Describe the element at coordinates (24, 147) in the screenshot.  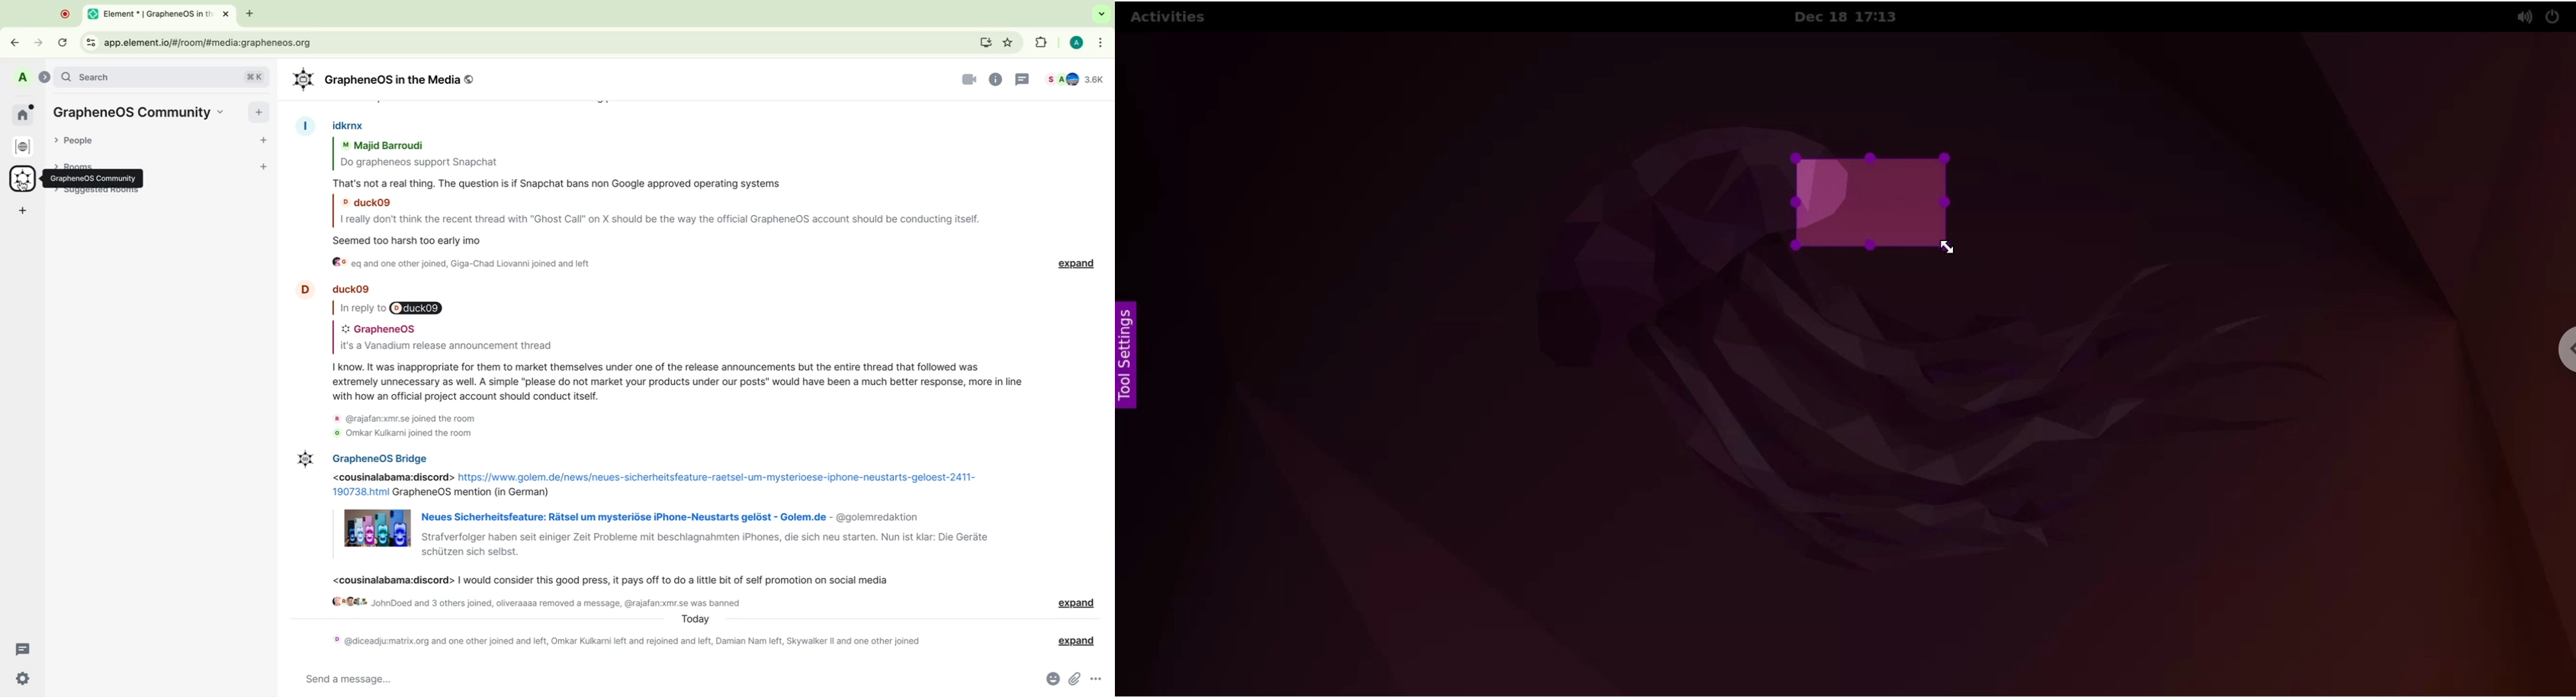
I see `server icon` at that location.